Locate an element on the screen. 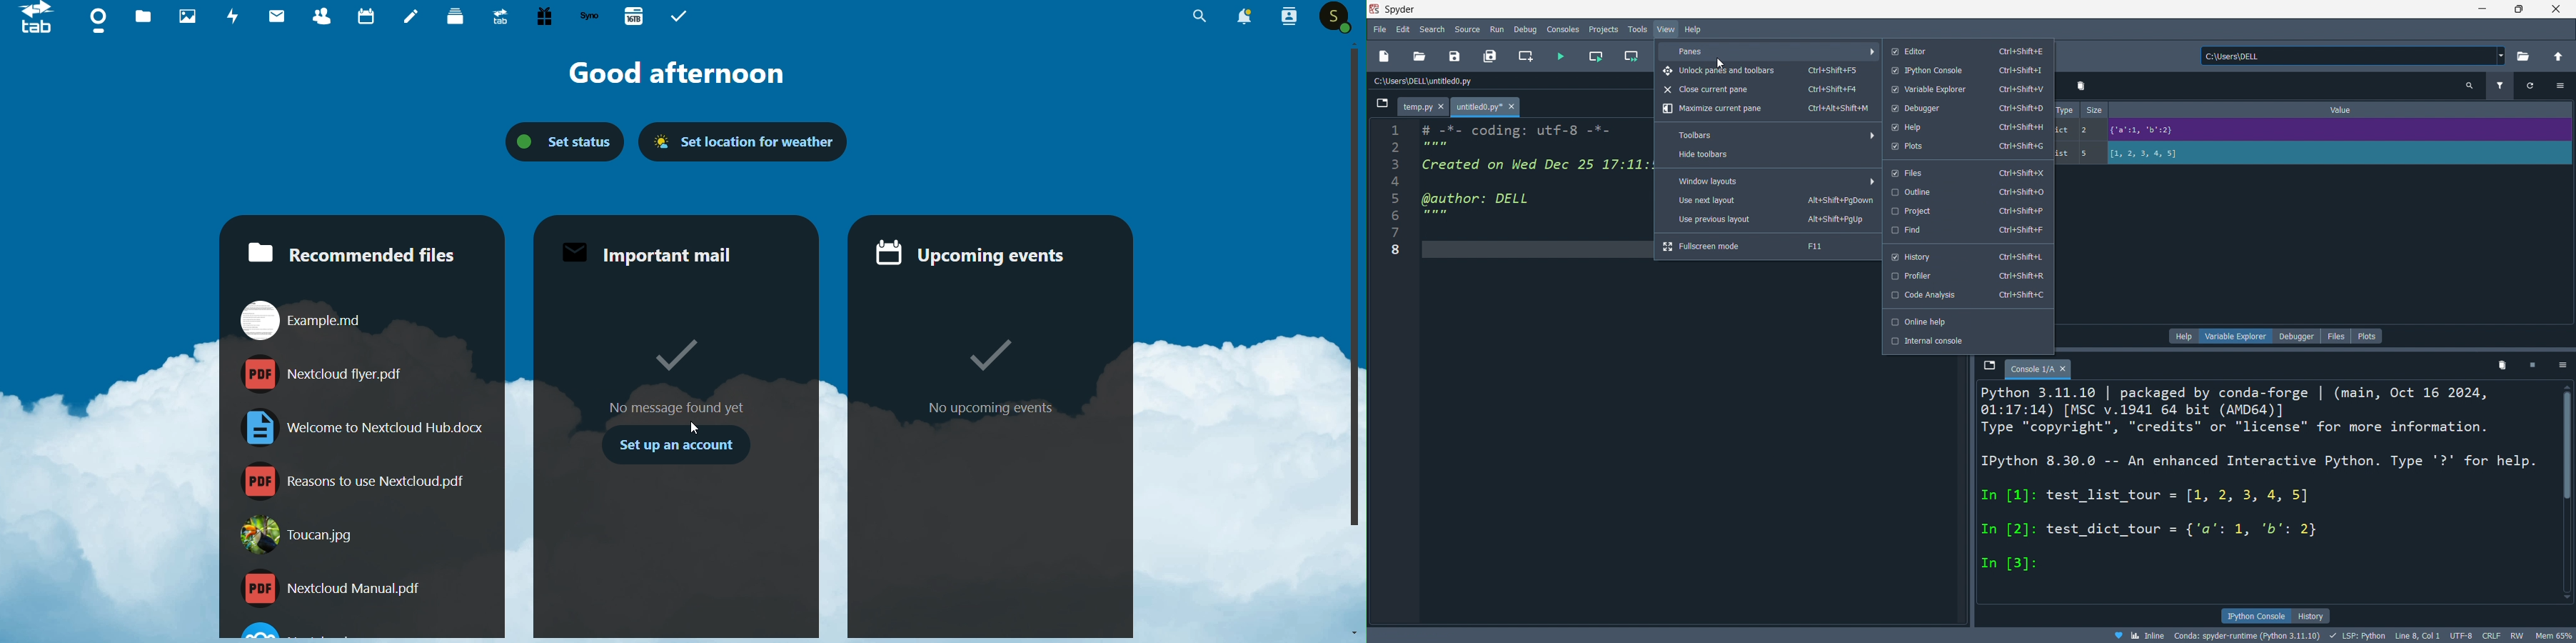  files is located at coordinates (2335, 337).